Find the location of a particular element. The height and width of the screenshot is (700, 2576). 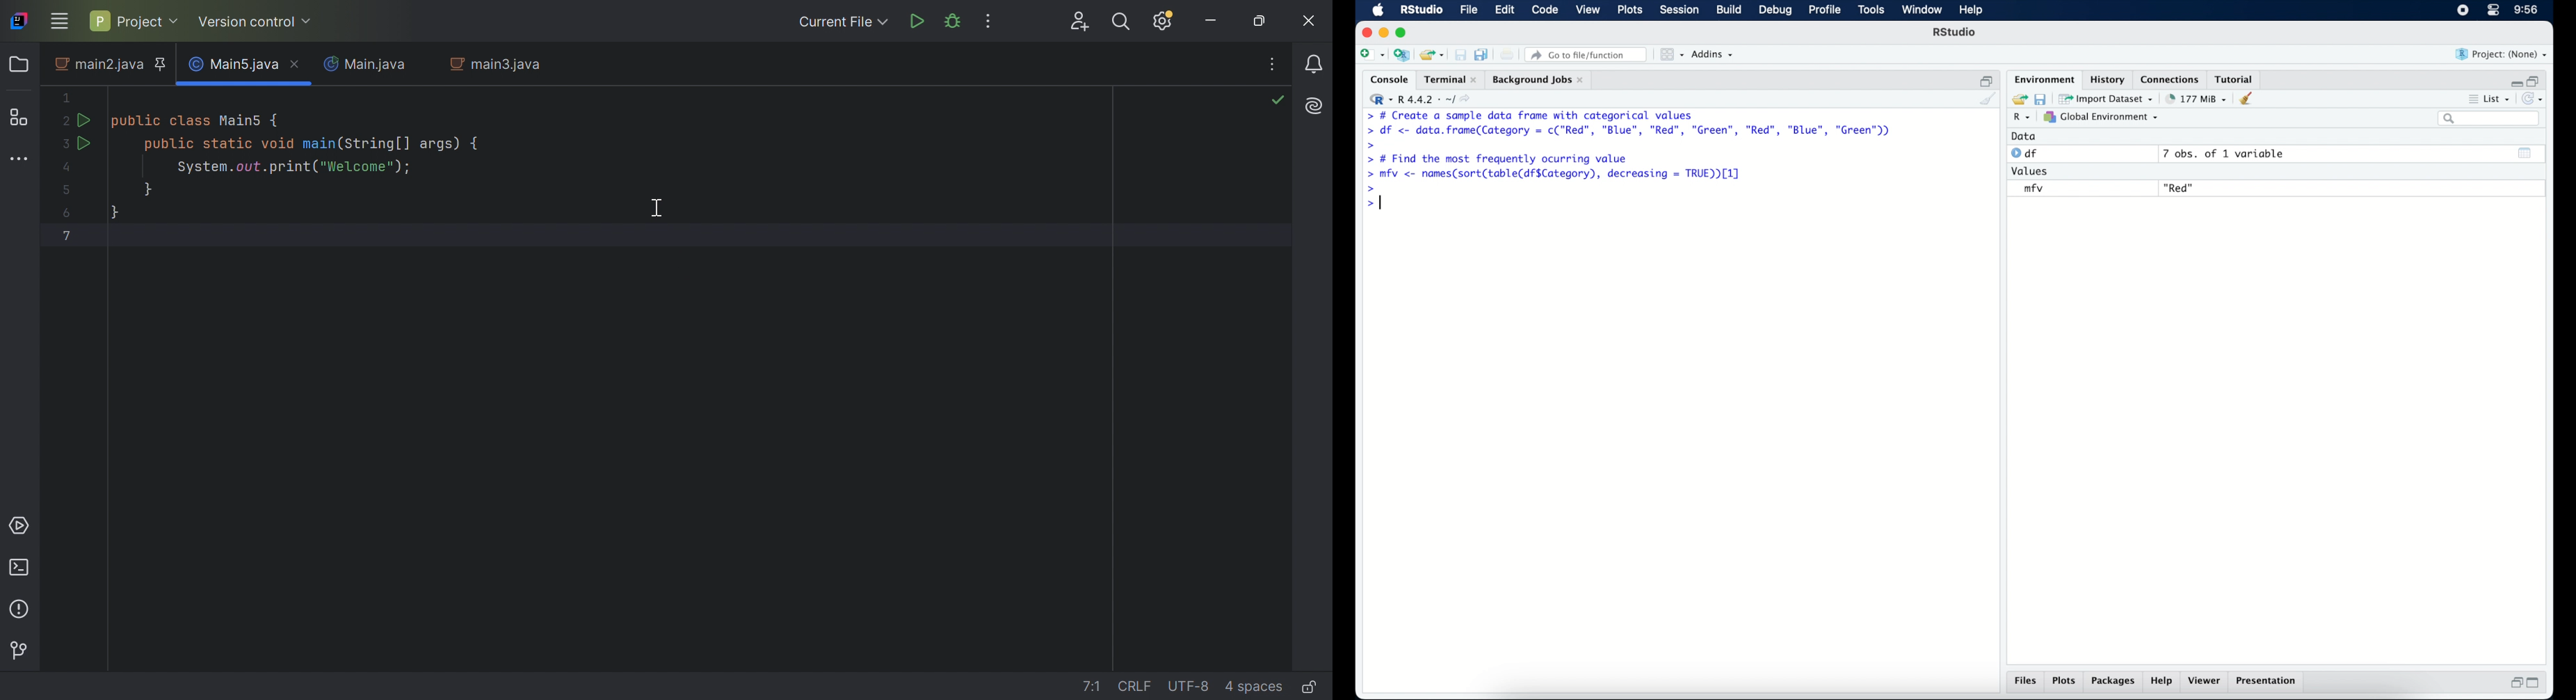

maximize is located at coordinates (2535, 684).